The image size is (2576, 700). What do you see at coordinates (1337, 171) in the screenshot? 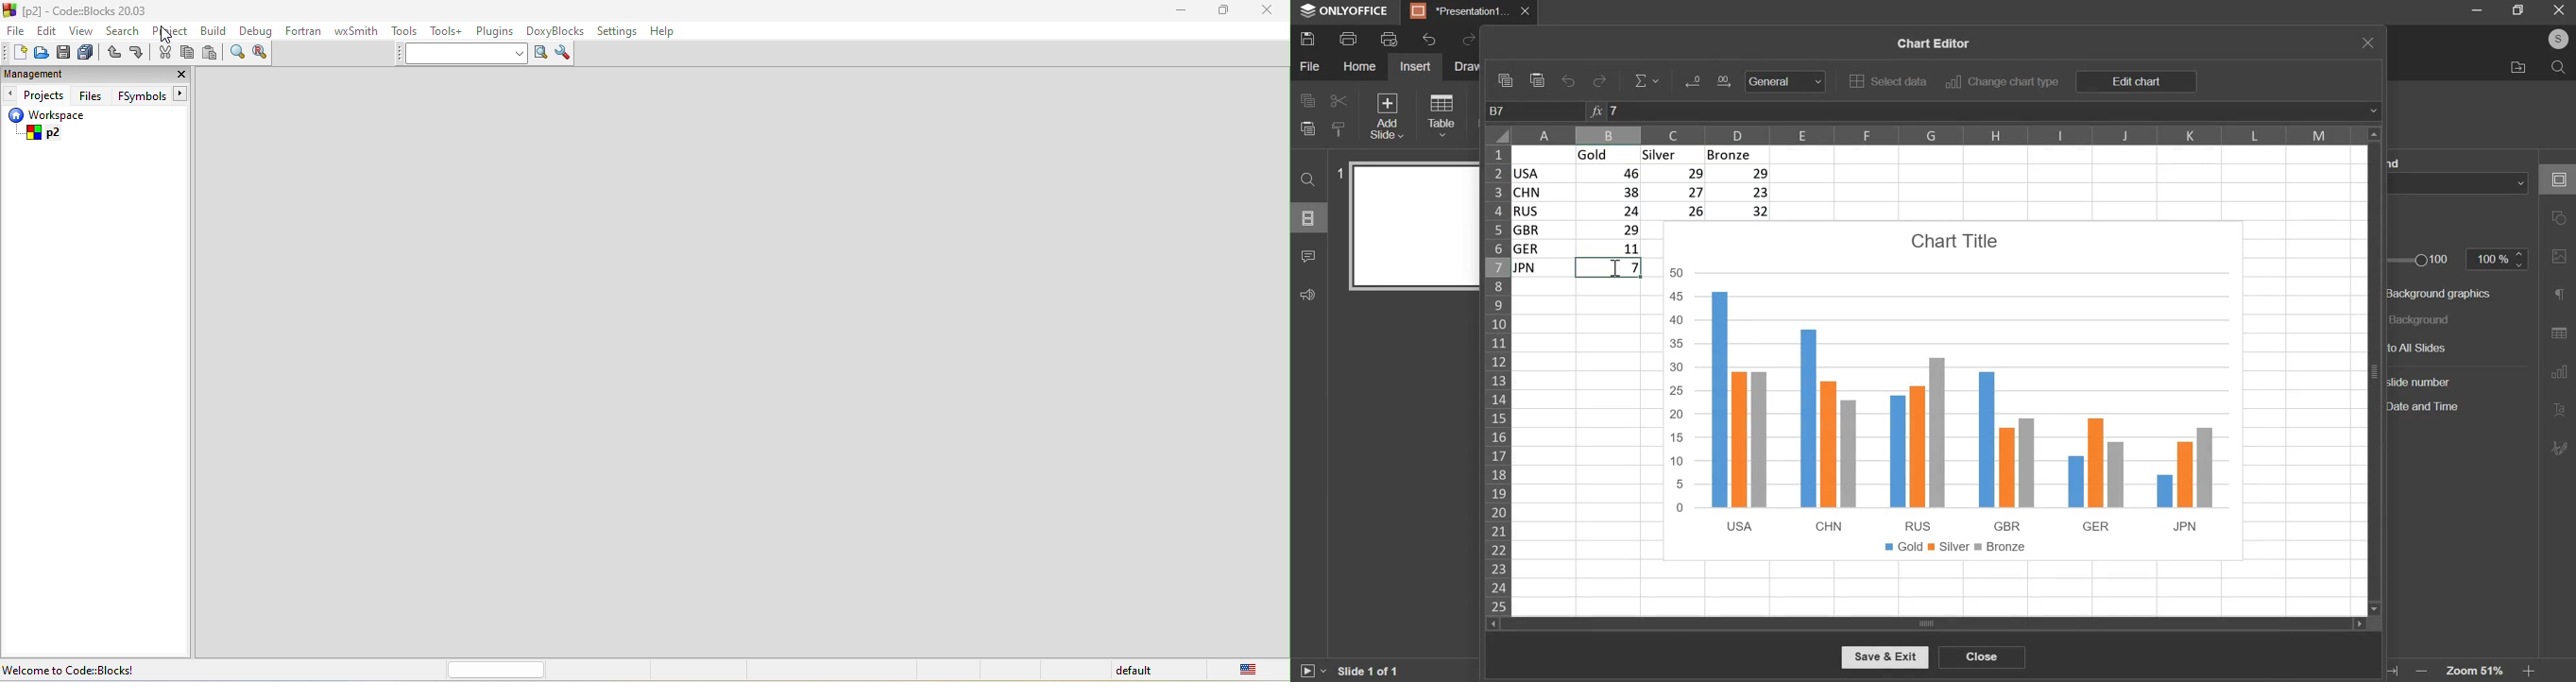
I see `slide number` at bounding box center [1337, 171].